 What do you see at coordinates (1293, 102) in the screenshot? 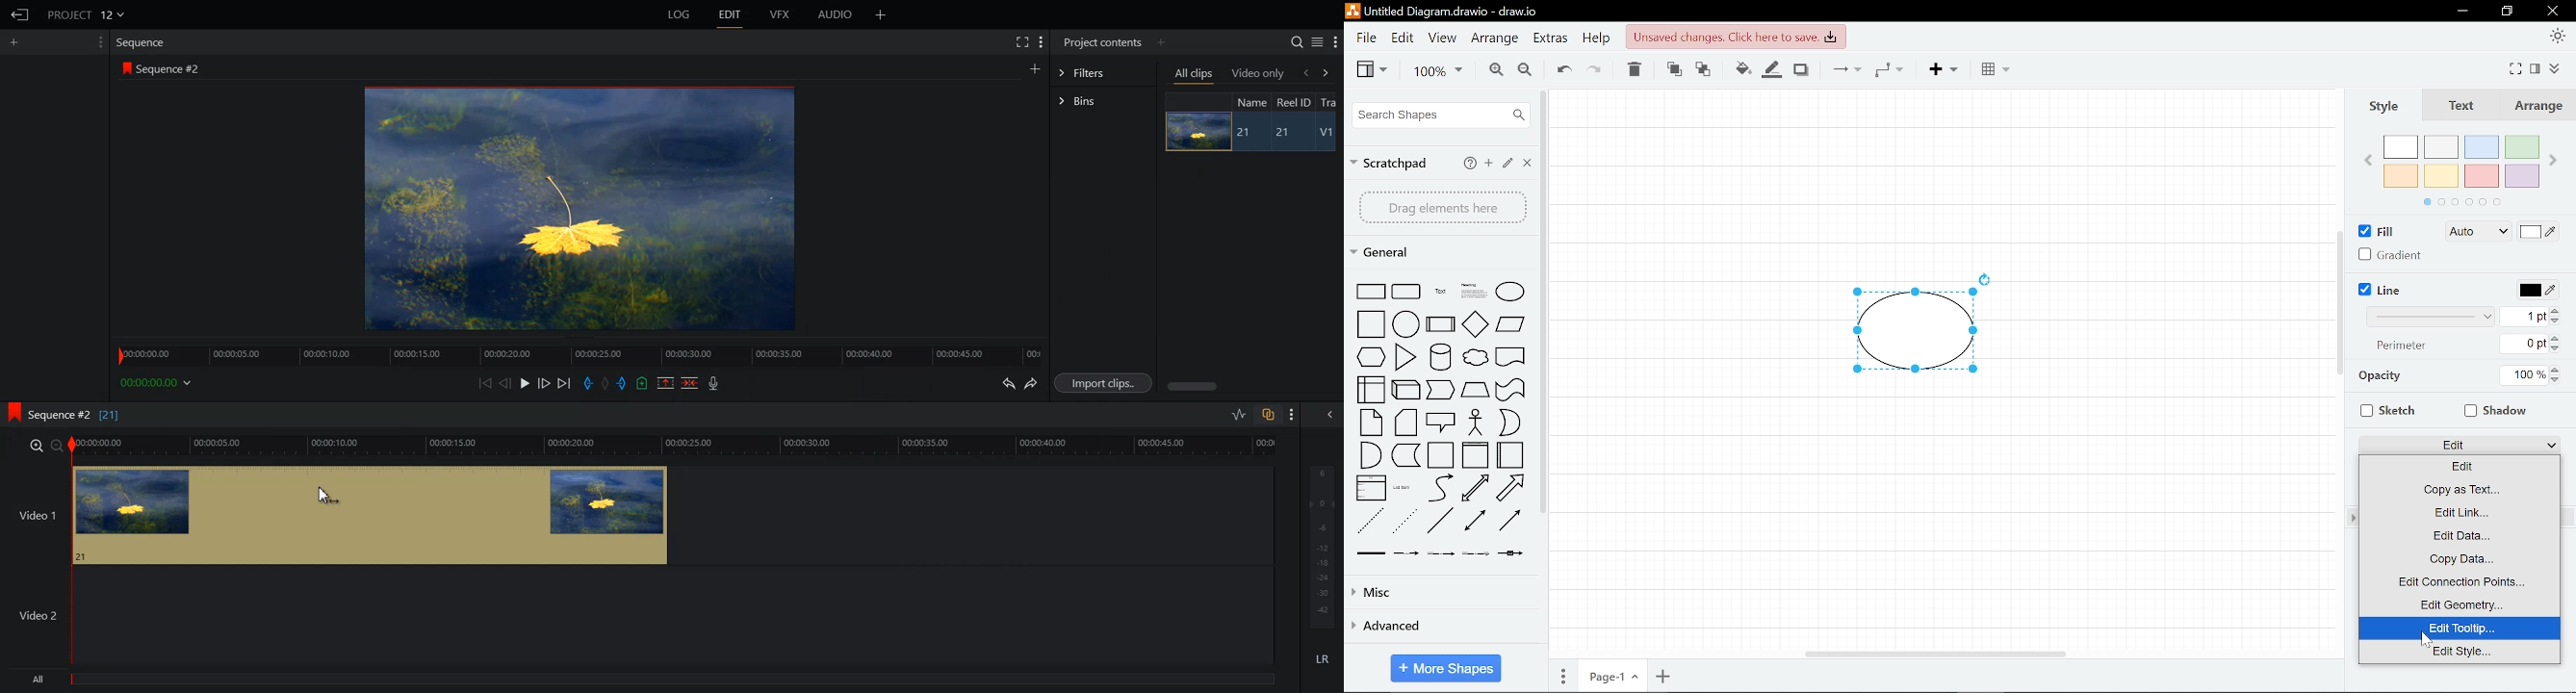
I see `Reel ID` at bounding box center [1293, 102].